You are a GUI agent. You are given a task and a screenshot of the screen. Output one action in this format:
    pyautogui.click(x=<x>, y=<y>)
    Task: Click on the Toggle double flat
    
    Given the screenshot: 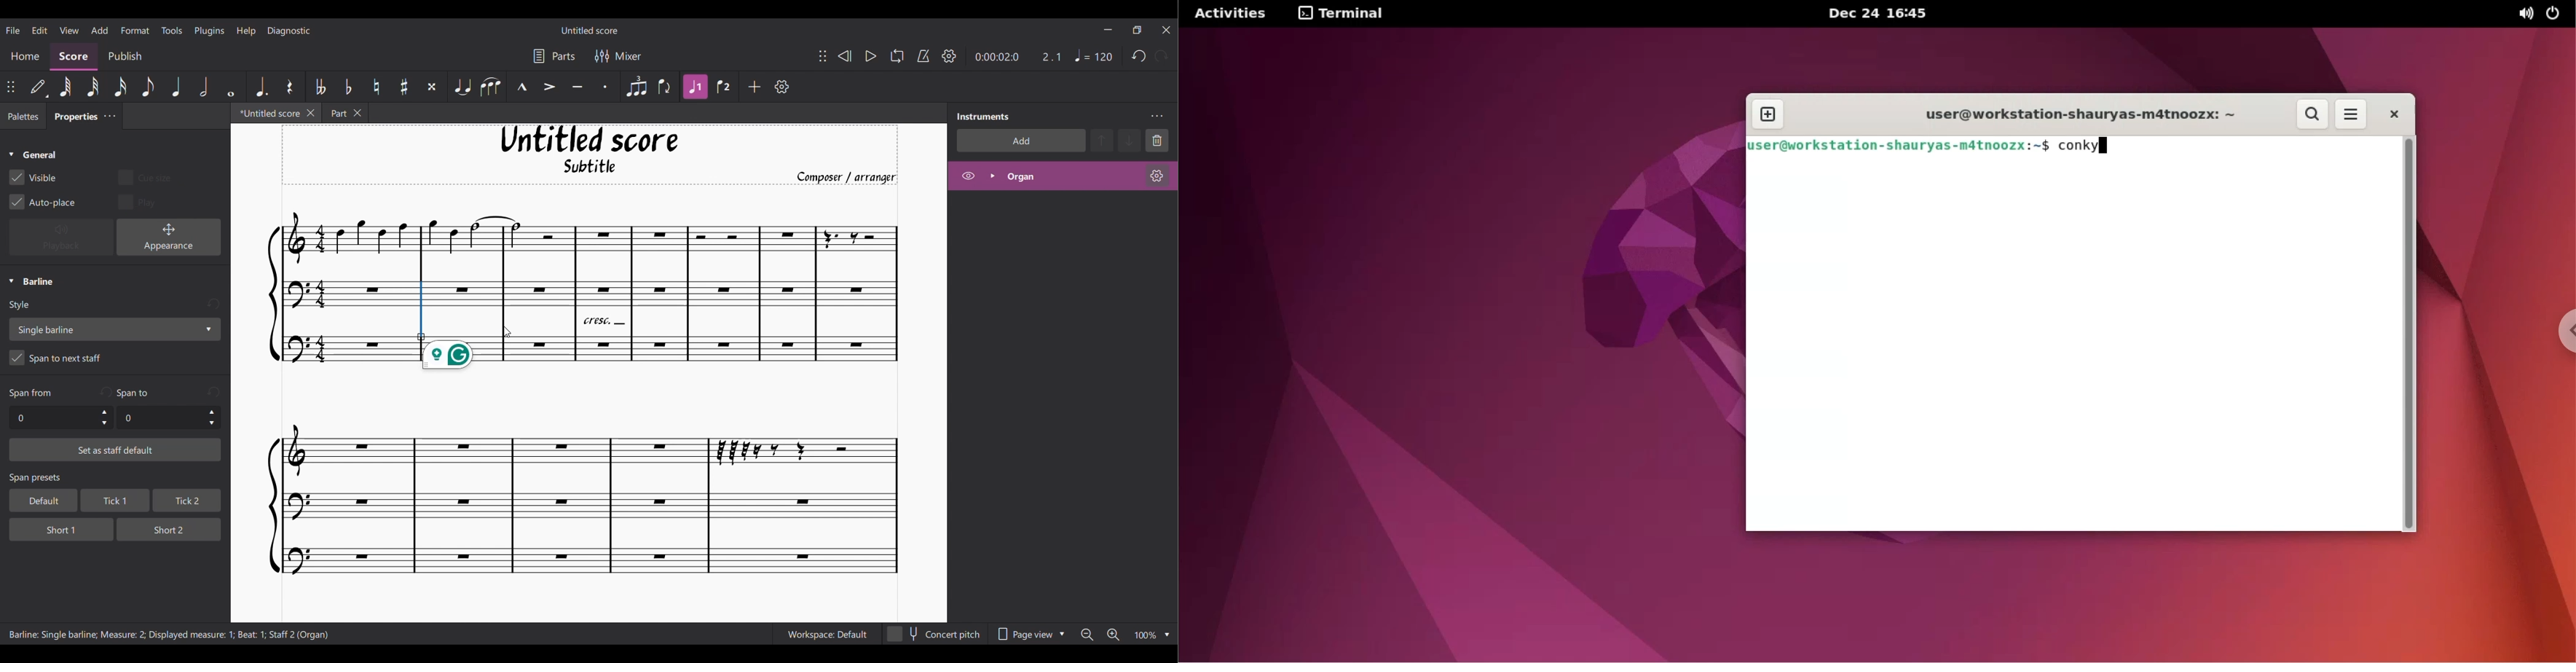 What is the action you would take?
    pyautogui.click(x=318, y=87)
    